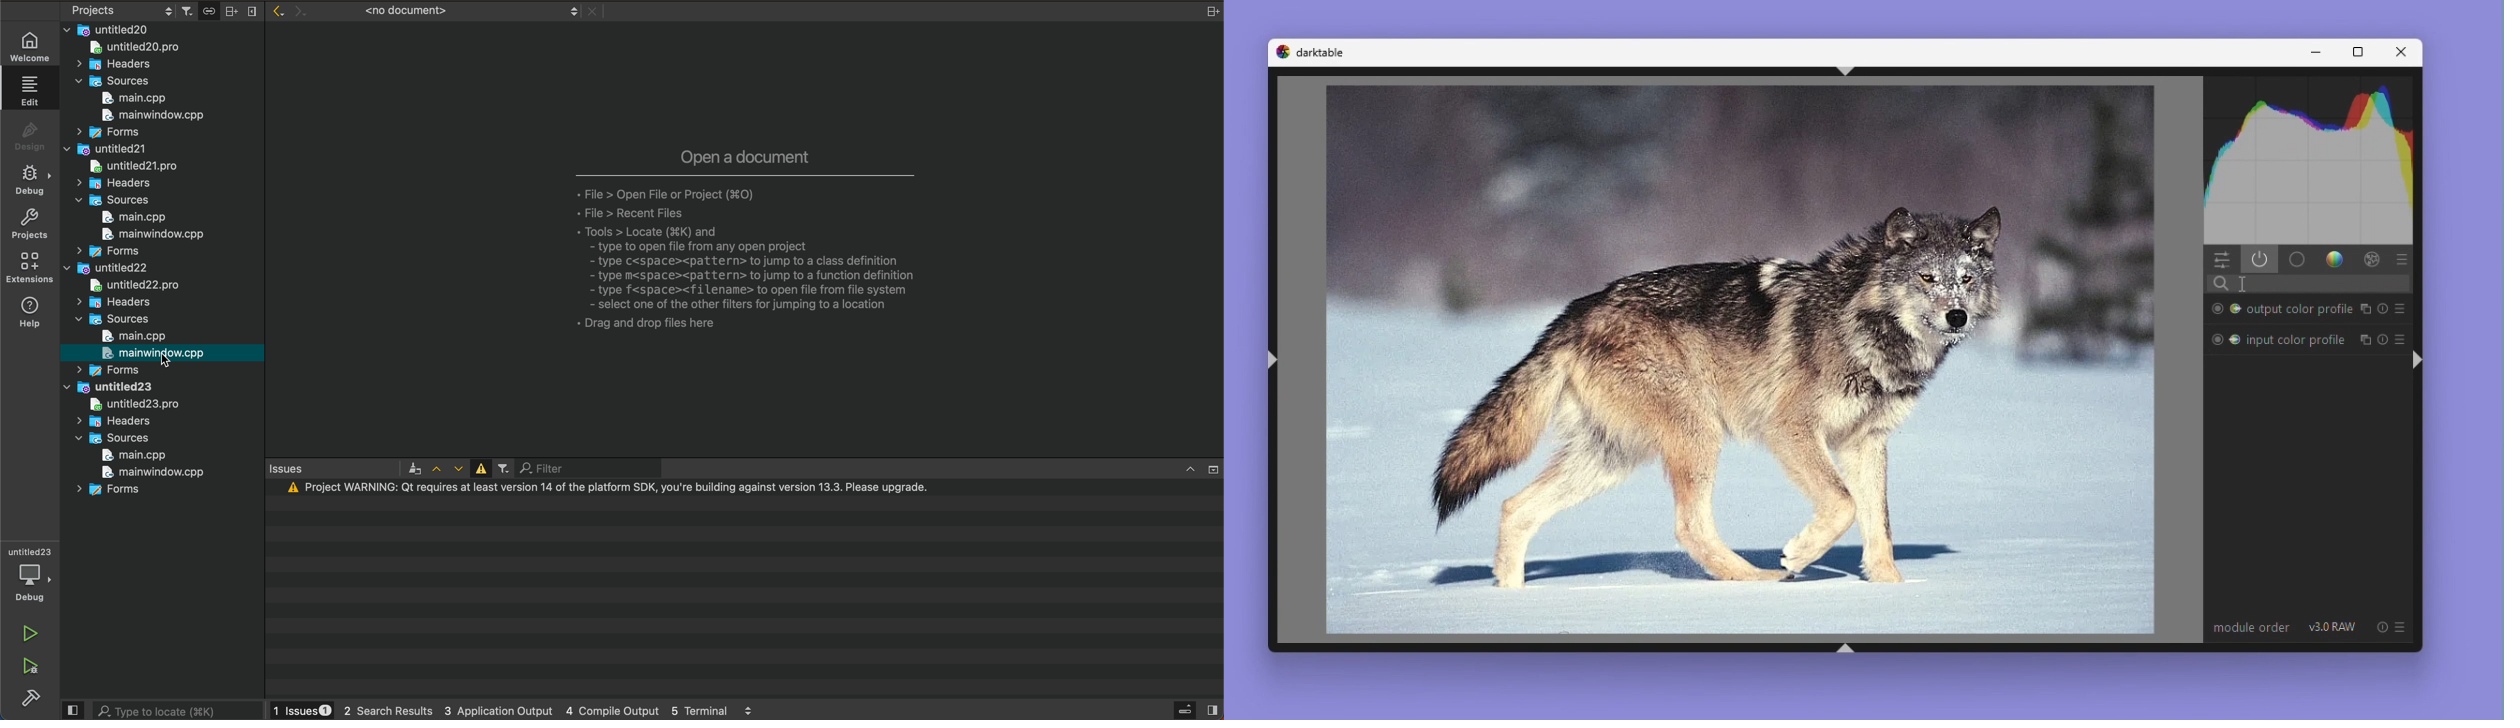  Describe the element at coordinates (2222, 259) in the screenshot. I see `Quick access panel` at that location.